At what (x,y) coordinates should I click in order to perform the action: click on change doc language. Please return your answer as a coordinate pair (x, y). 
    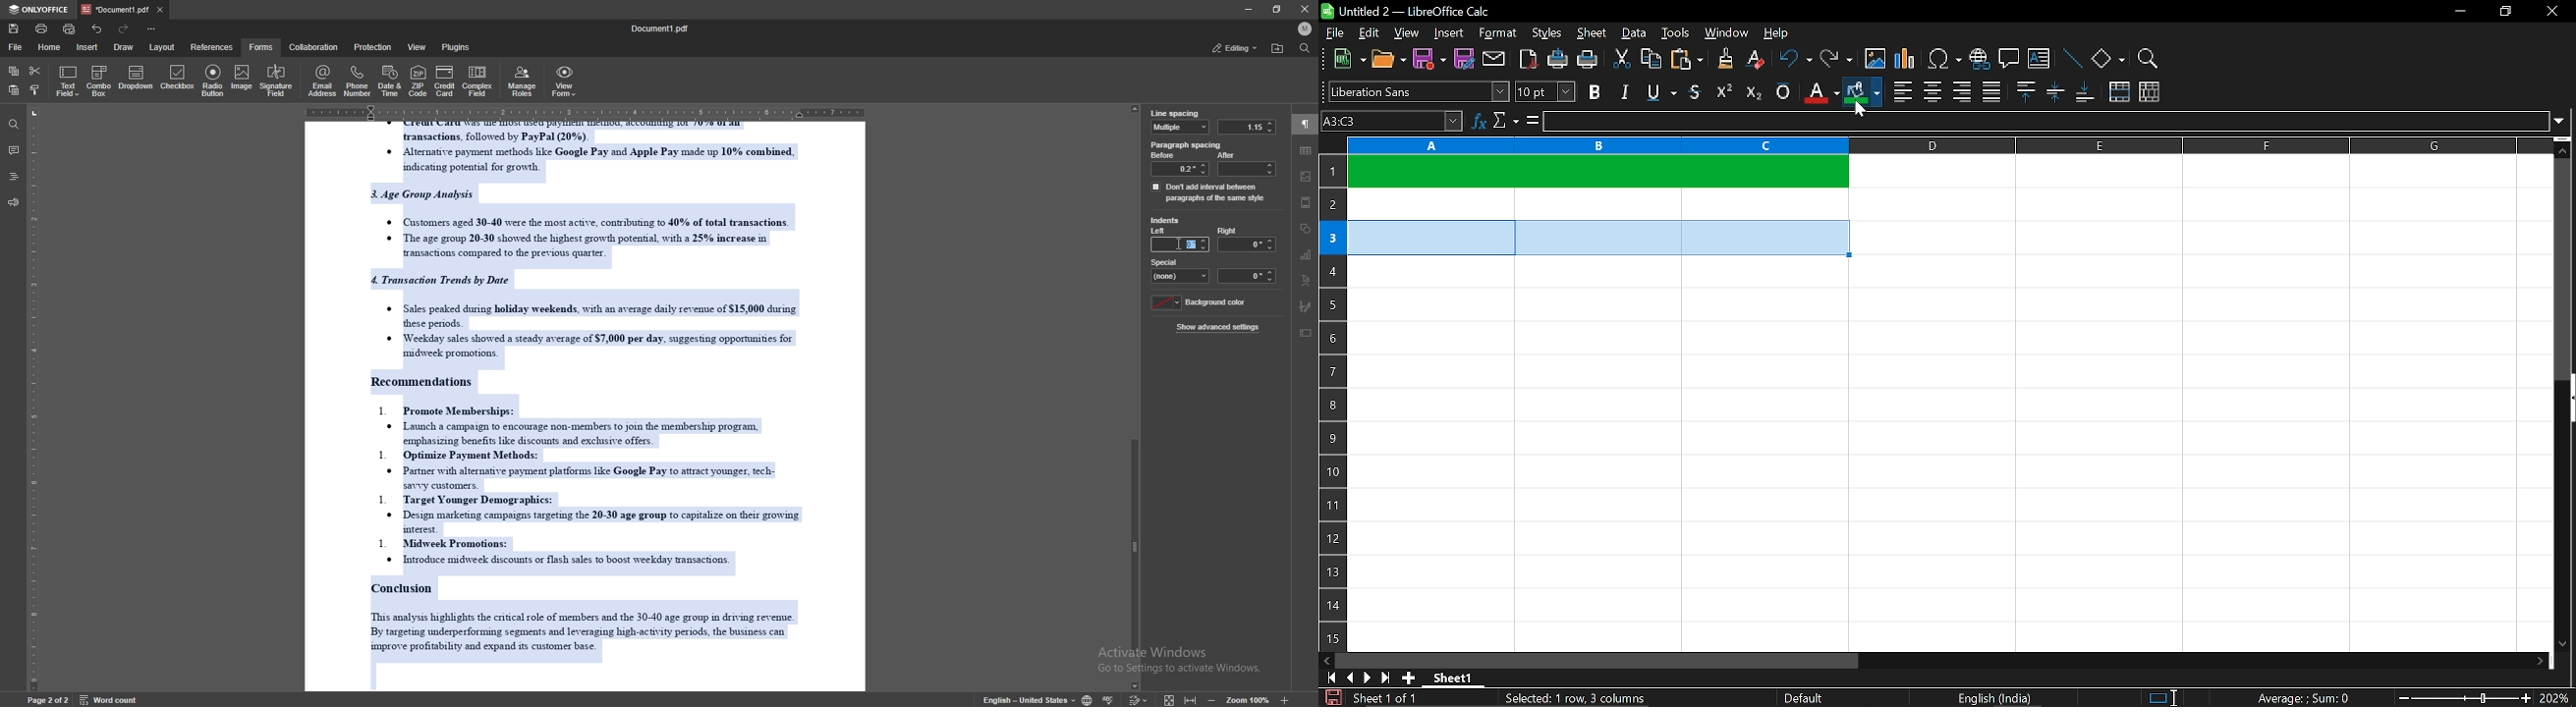
    Looking at the image, I should click on (1088, 699).